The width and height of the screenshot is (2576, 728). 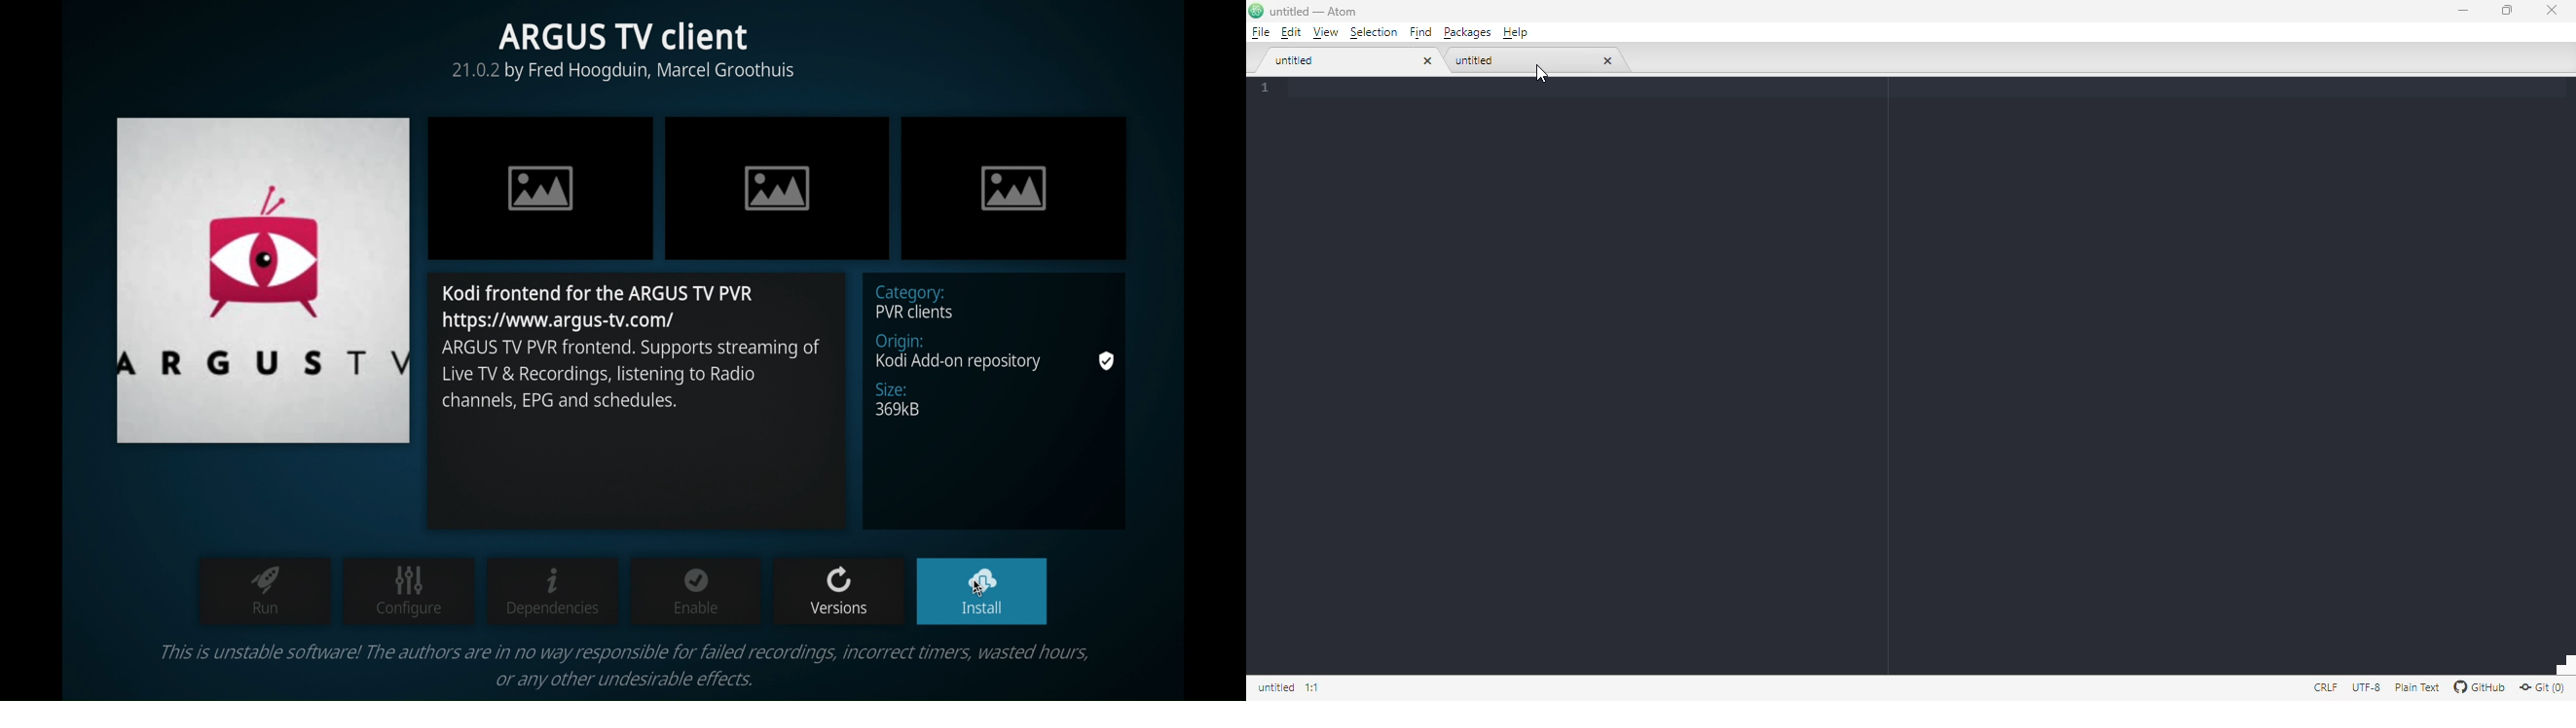 What do you see at coordinates (541, 190) in the screenshot?
I see `Image` at bounding box center [541, 190].